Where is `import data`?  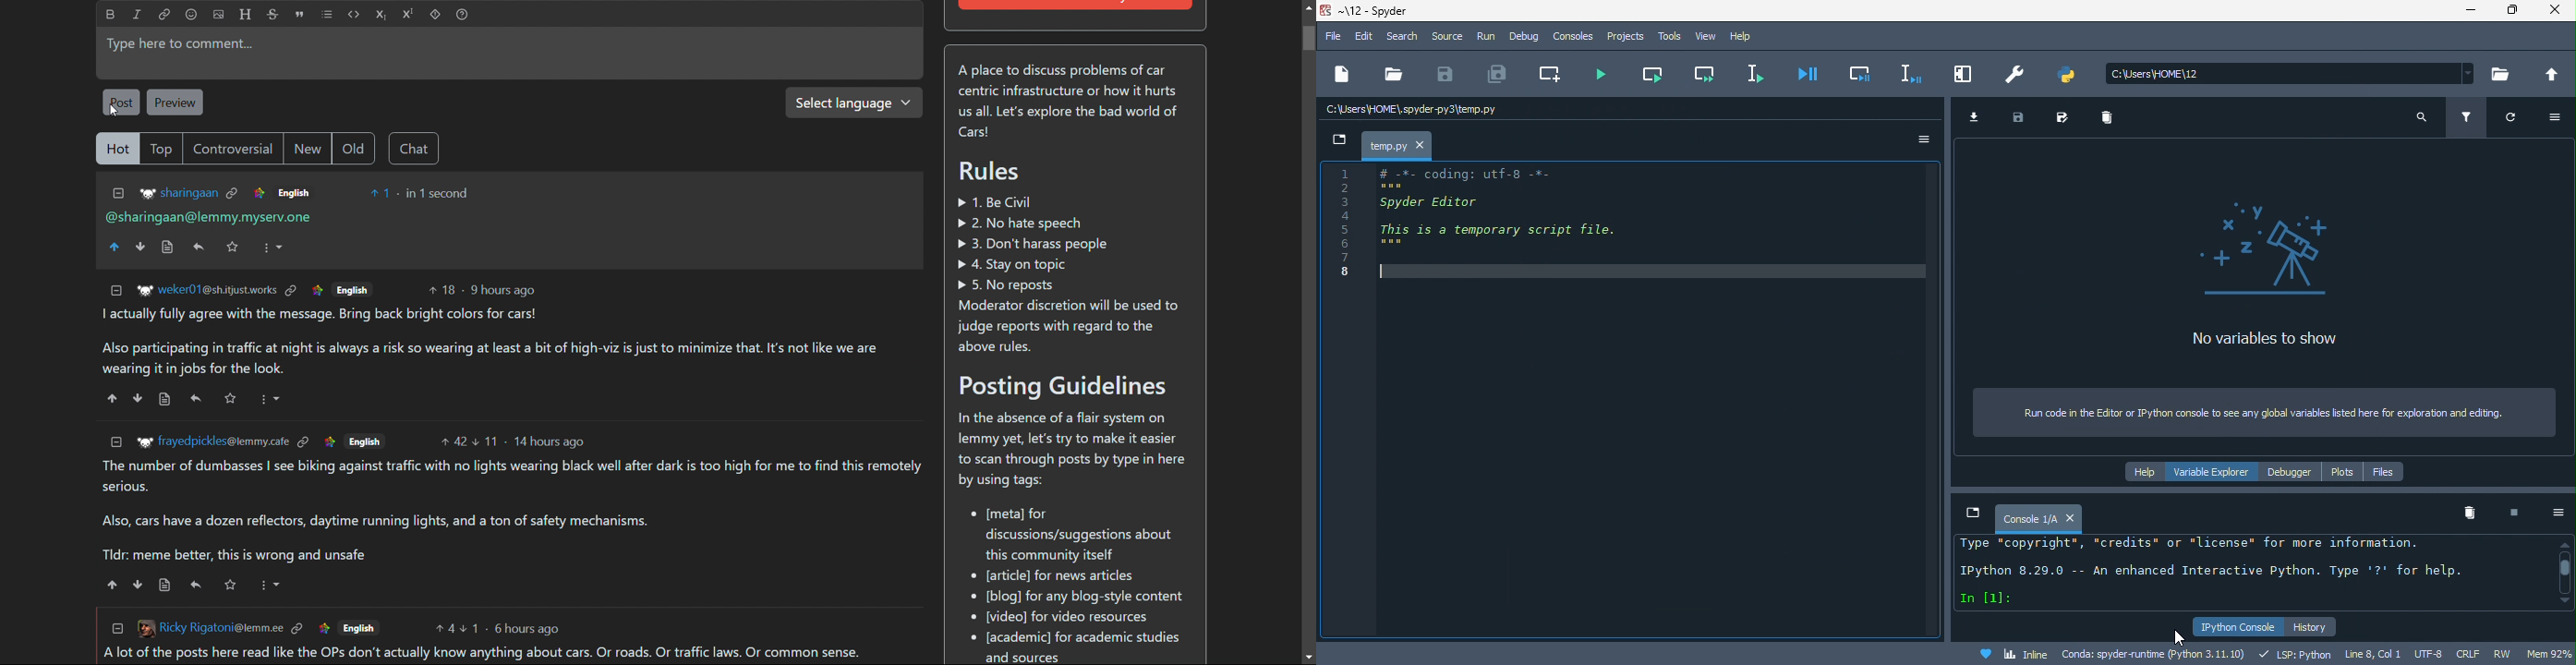 import data is located at coordinates (1982, 116).